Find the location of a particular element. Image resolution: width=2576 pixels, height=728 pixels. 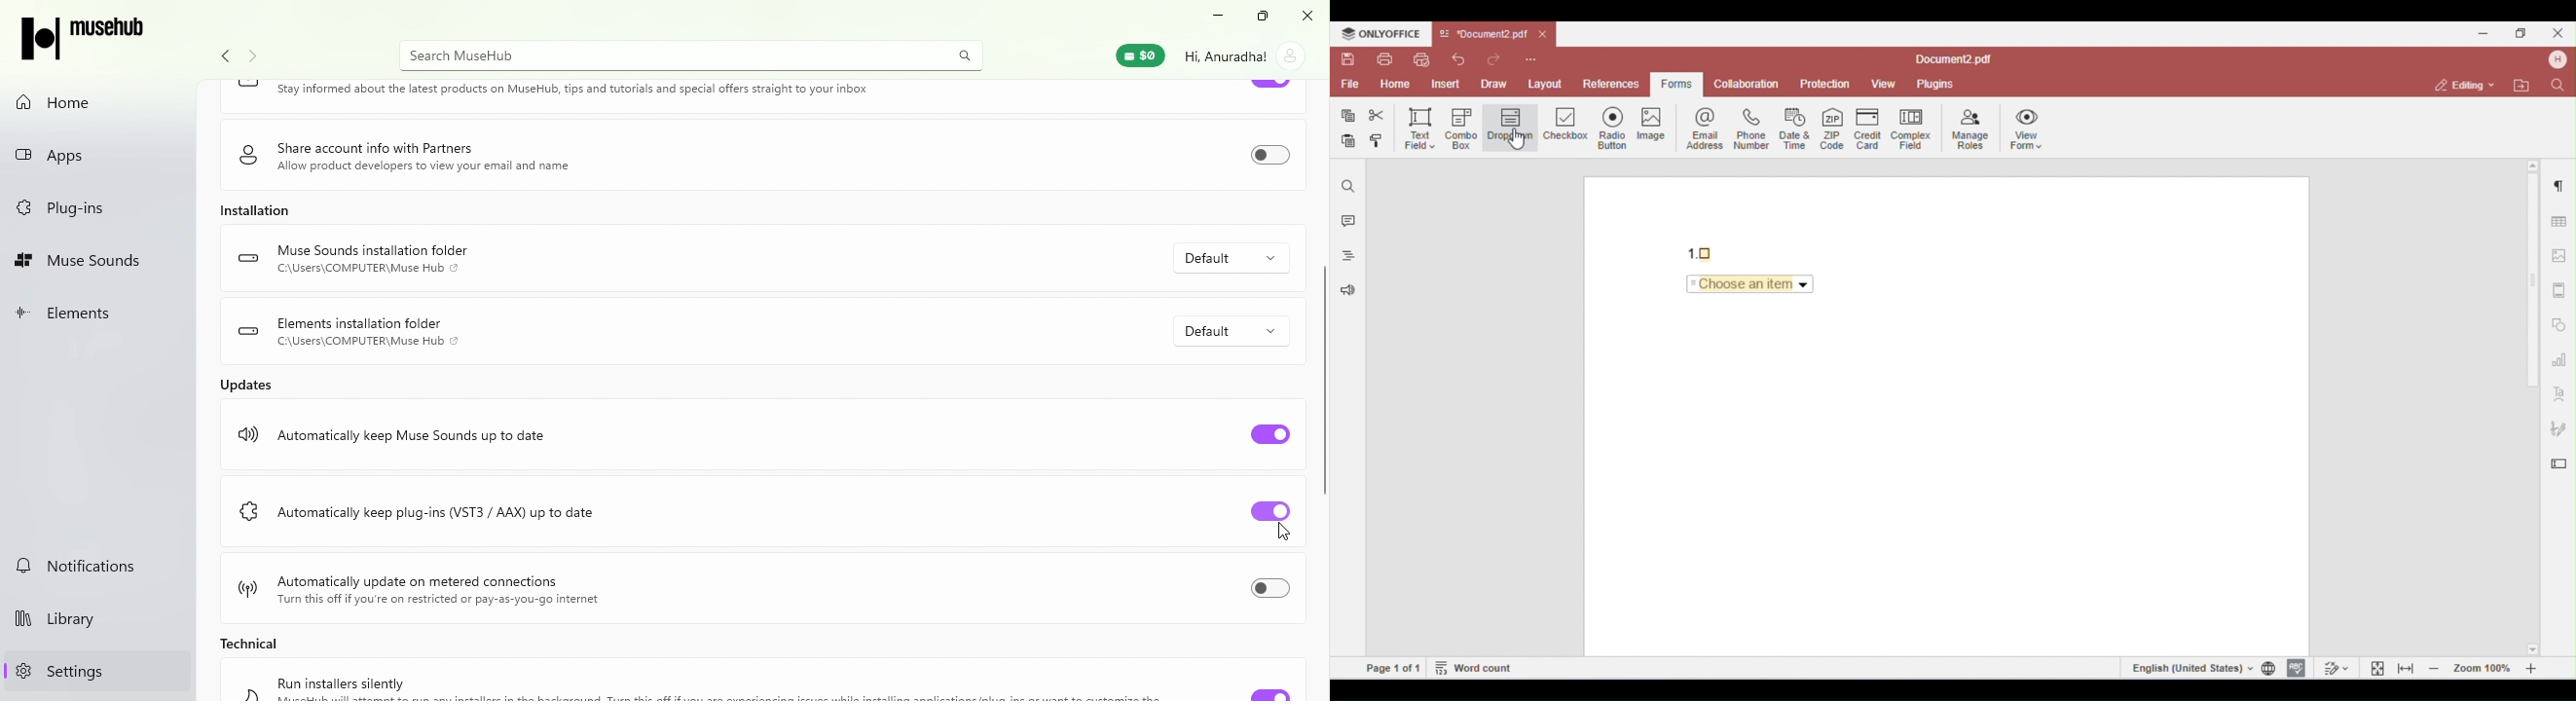

logo is located at coordinates (249, 332).